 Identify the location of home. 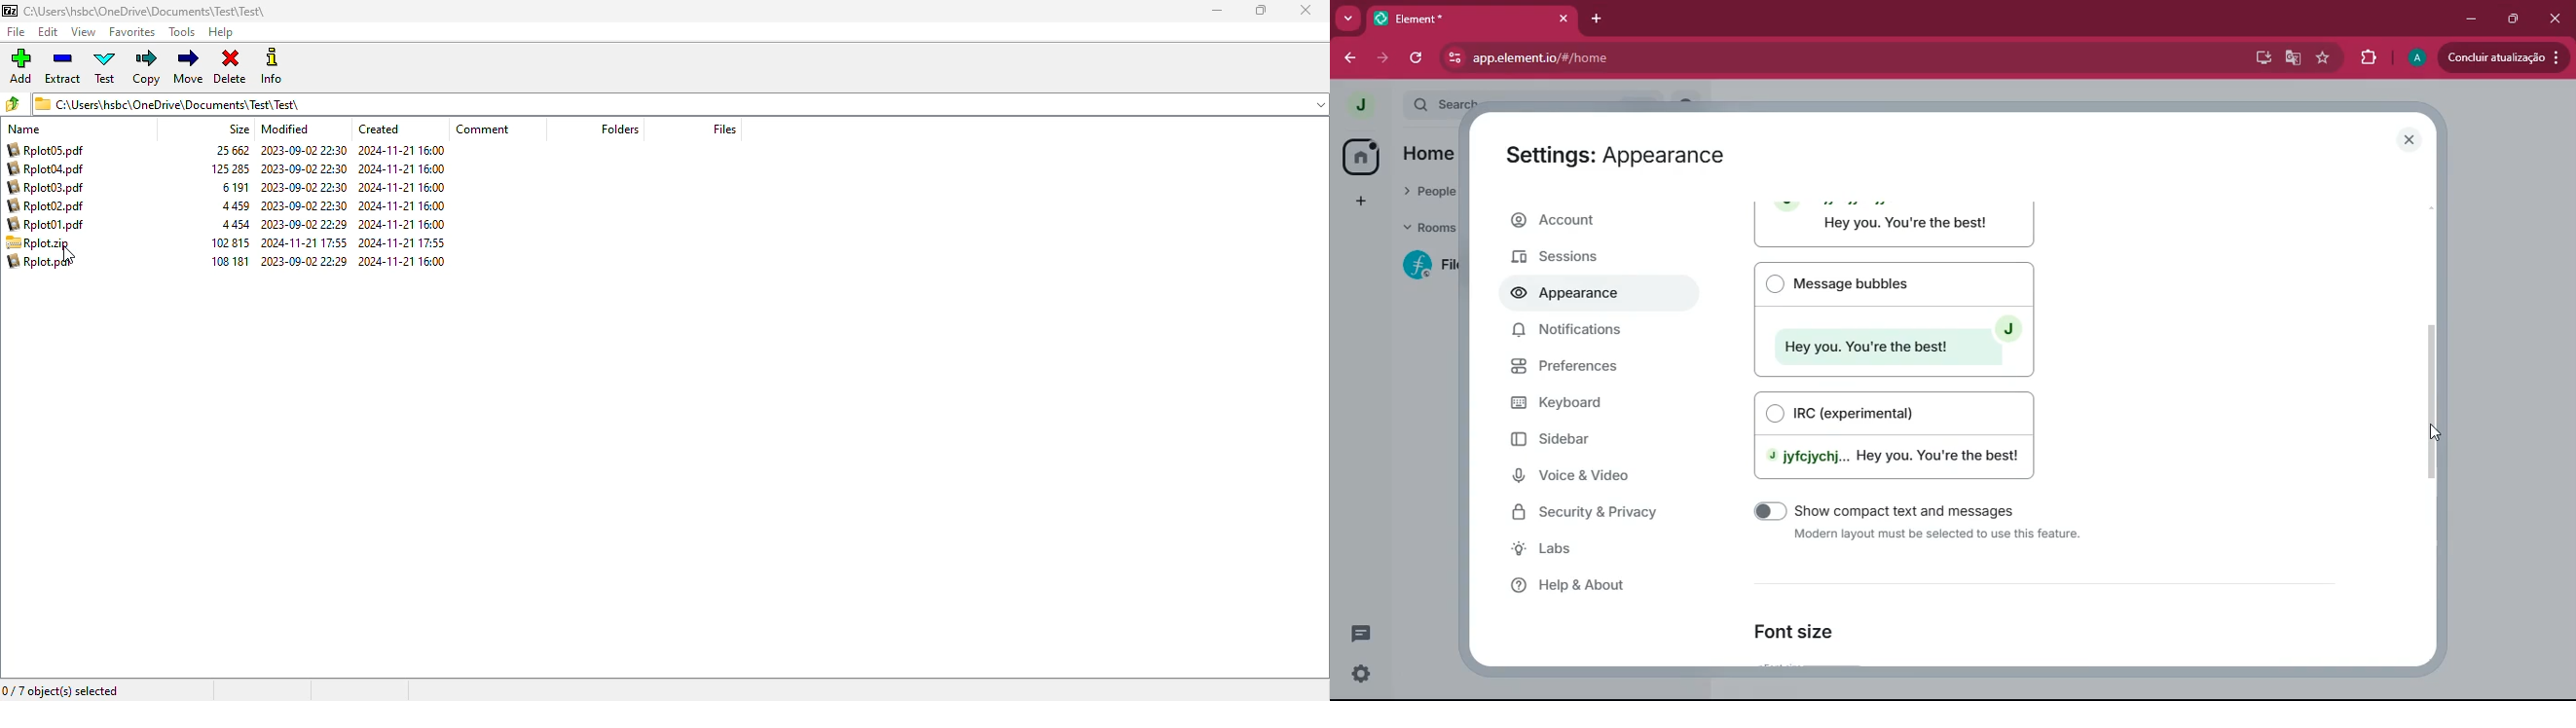
(1361, 156).